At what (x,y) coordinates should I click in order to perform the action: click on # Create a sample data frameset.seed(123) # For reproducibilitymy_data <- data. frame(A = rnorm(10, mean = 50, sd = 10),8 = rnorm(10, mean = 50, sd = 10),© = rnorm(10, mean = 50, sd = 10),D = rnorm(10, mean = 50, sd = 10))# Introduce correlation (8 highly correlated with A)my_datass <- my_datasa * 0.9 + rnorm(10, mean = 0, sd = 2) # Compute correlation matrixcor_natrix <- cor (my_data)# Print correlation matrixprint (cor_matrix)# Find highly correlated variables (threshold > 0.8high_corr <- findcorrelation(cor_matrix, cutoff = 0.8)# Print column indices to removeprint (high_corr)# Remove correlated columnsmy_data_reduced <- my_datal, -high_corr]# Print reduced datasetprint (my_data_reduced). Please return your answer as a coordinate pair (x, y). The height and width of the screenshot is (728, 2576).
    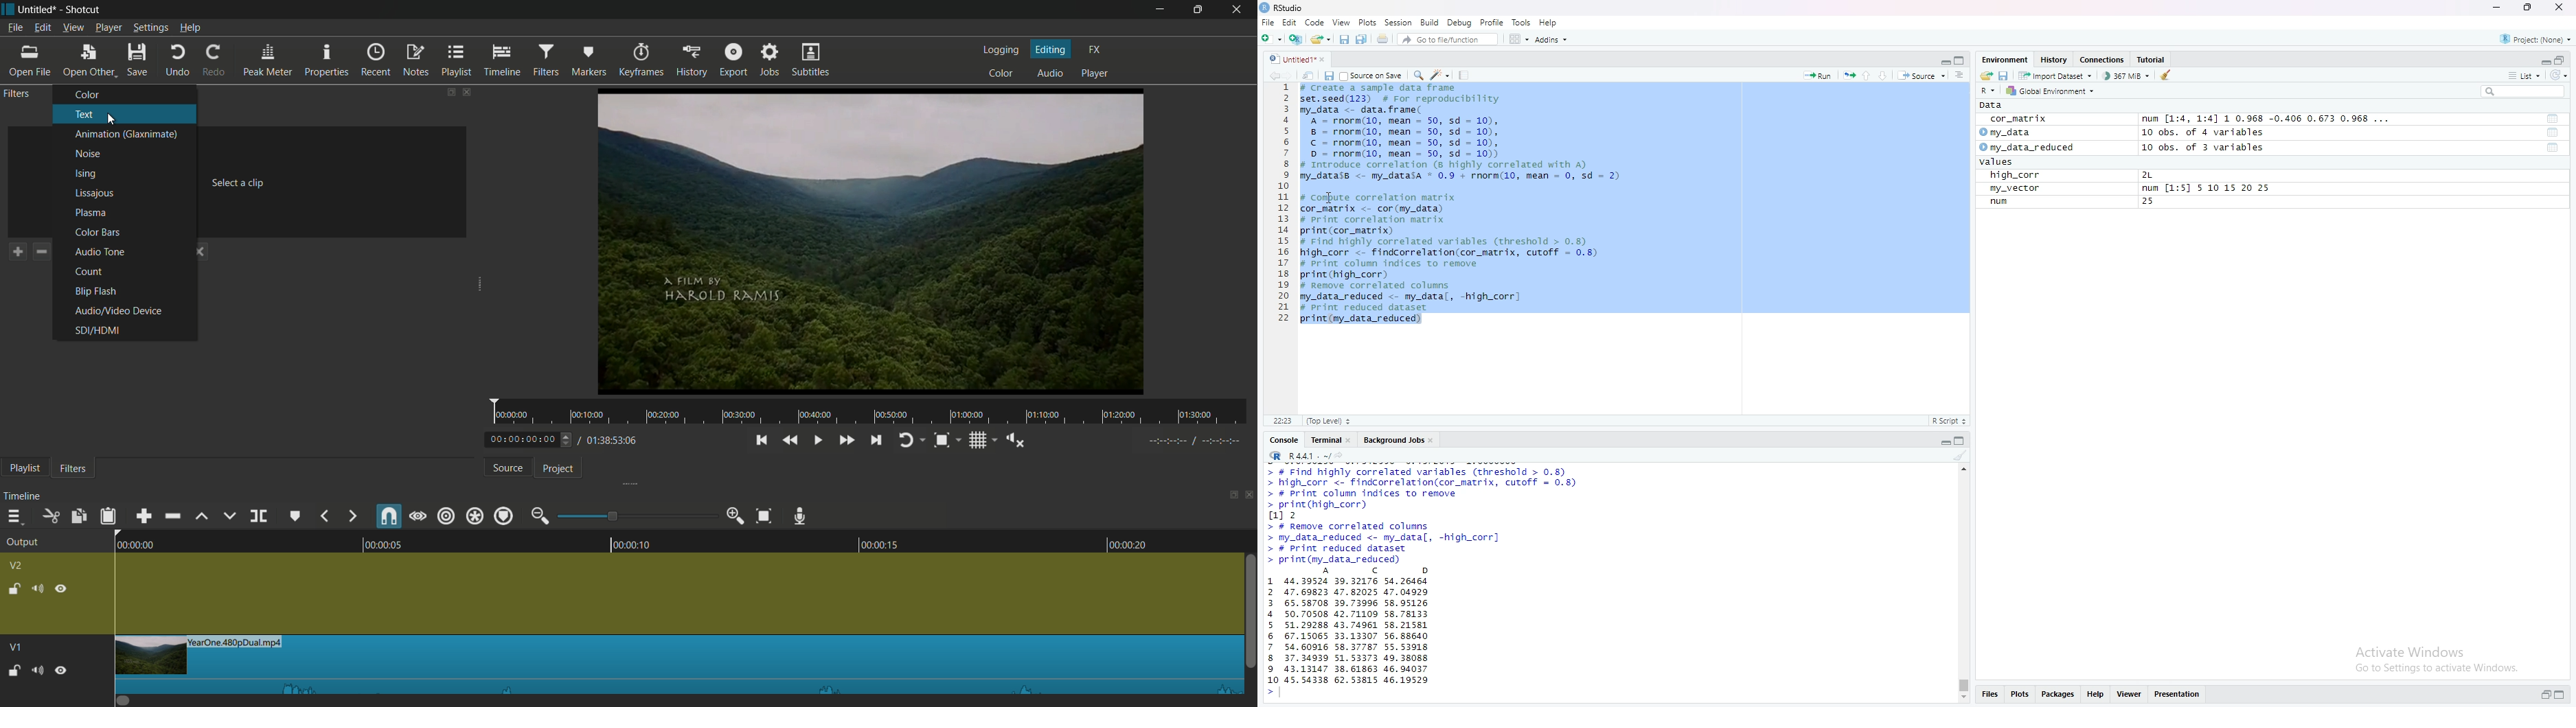
    Looking at the image, I should click on (1487, 205).